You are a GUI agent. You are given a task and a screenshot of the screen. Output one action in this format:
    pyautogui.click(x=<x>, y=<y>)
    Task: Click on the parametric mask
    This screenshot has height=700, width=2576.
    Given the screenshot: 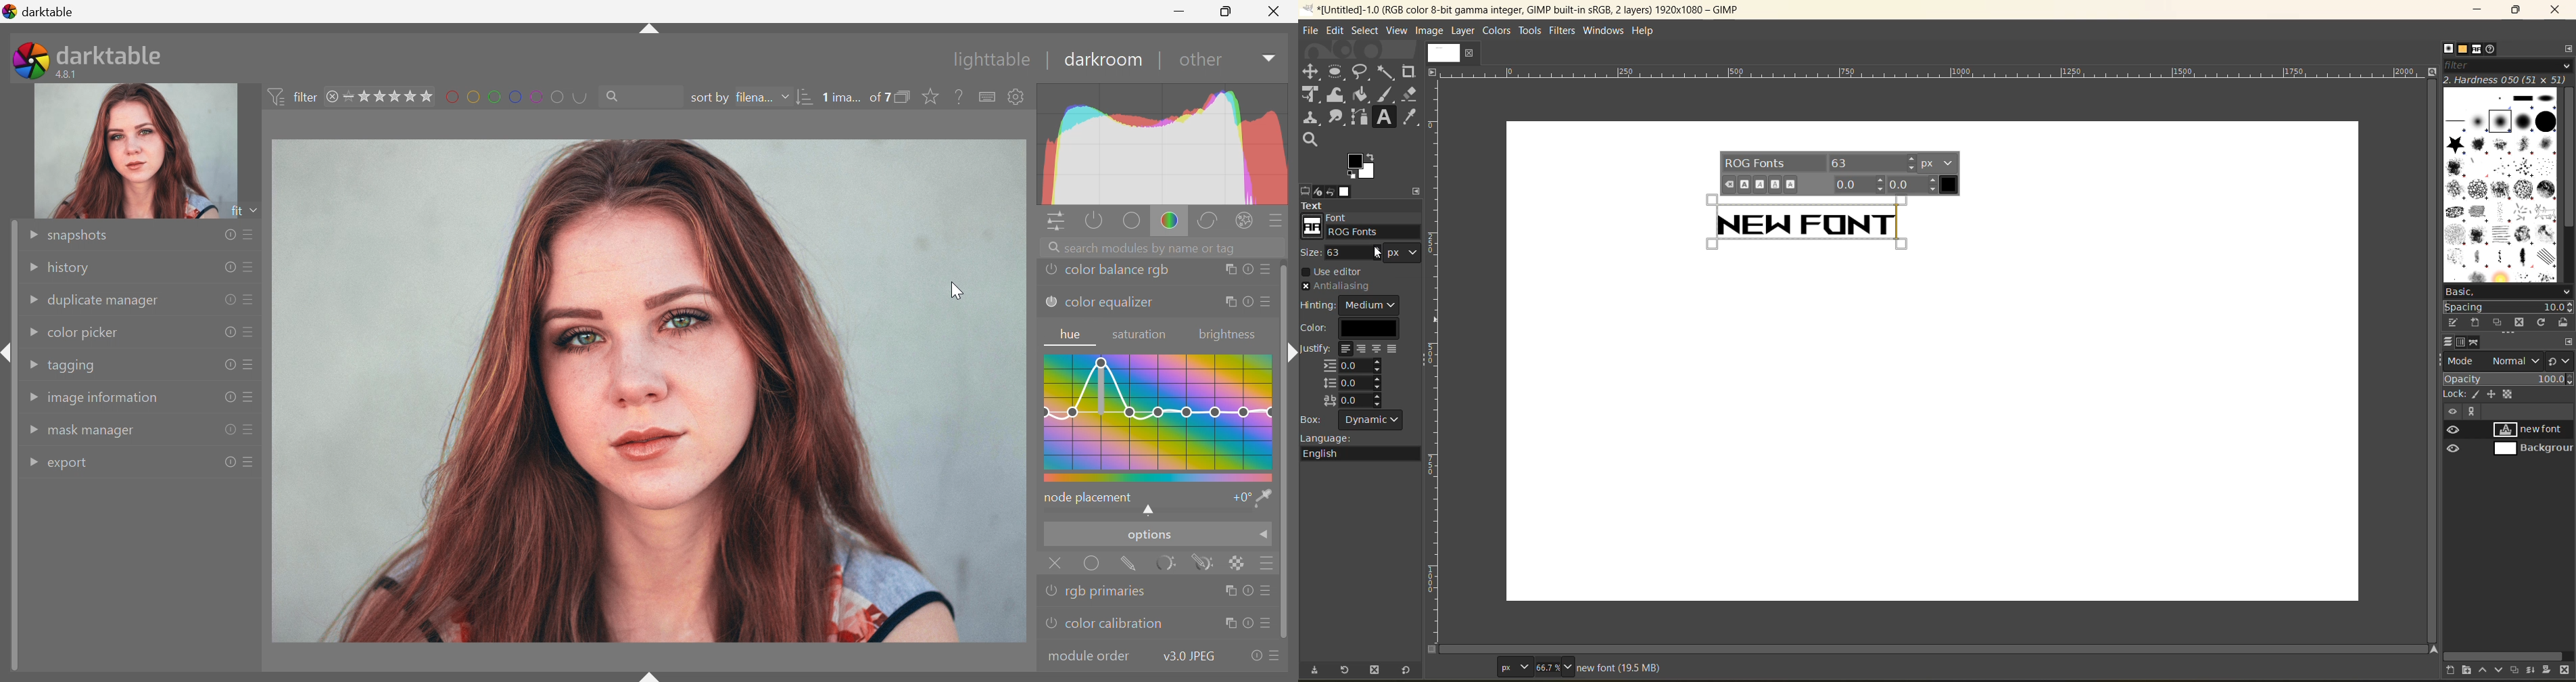 What is the action you would take?
    pyautogui.click(x=1172, y=563)
    